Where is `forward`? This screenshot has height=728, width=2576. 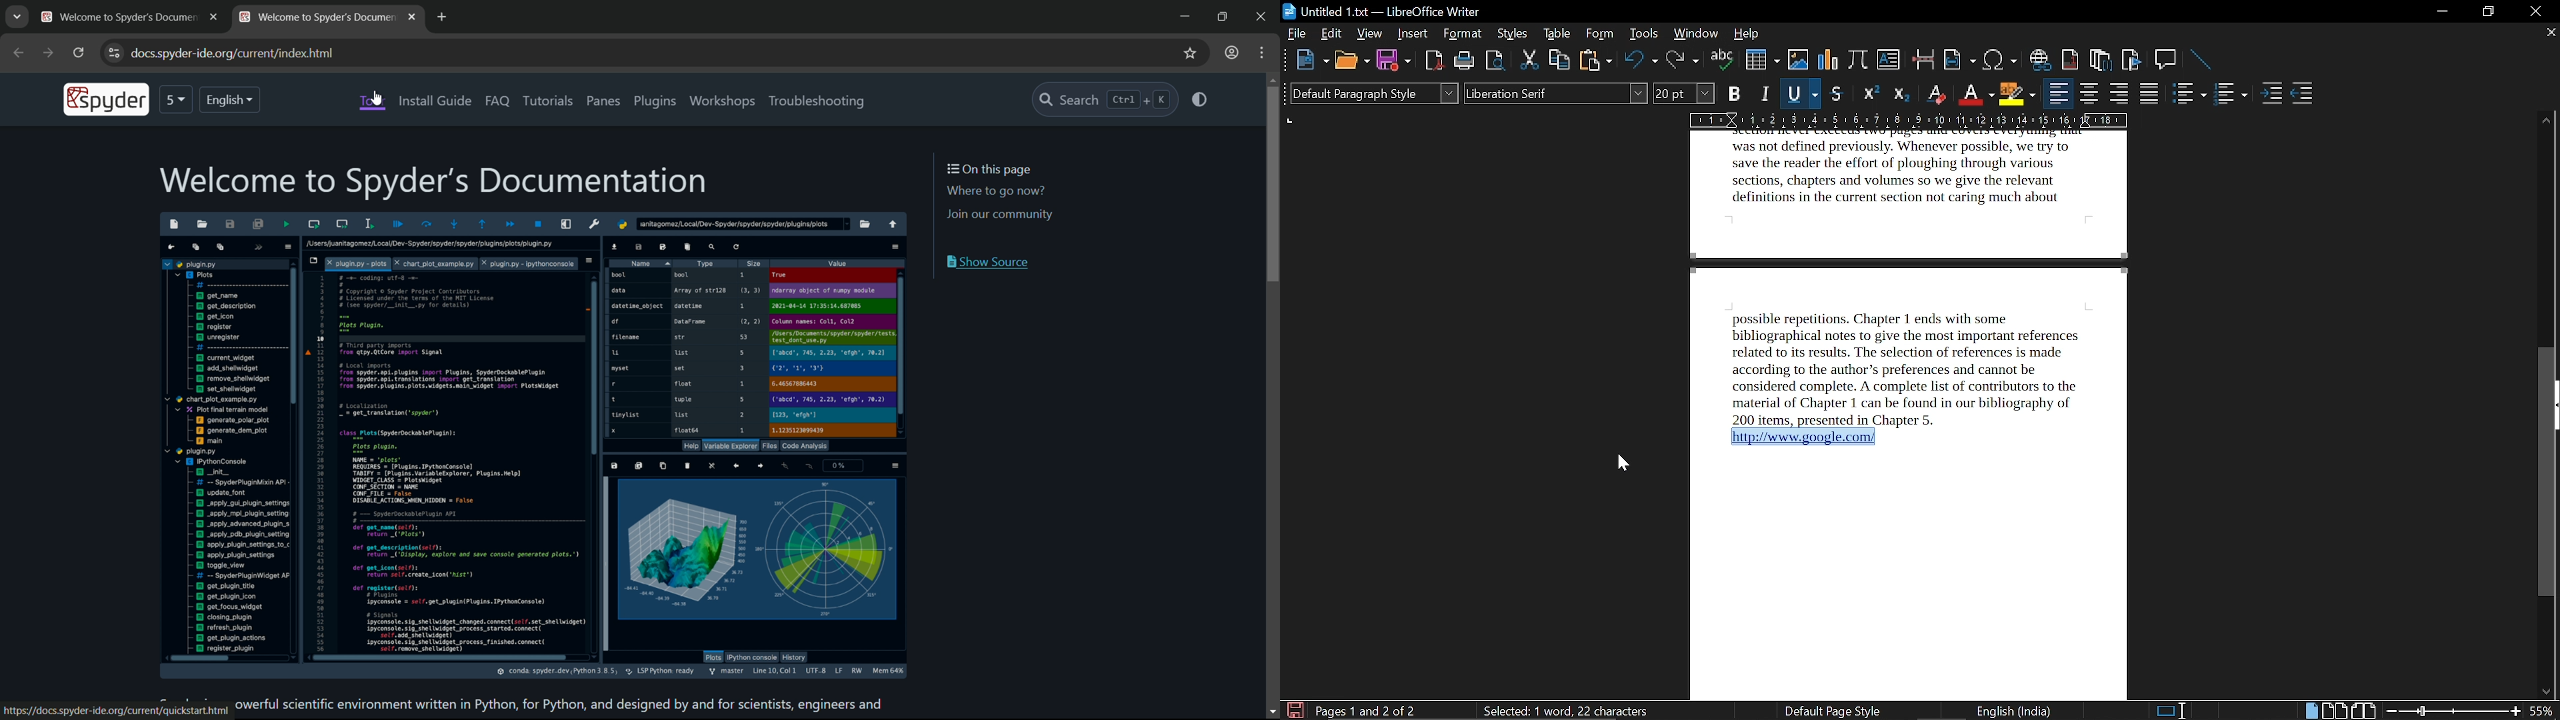 forward is located at coordinates (49, 53).